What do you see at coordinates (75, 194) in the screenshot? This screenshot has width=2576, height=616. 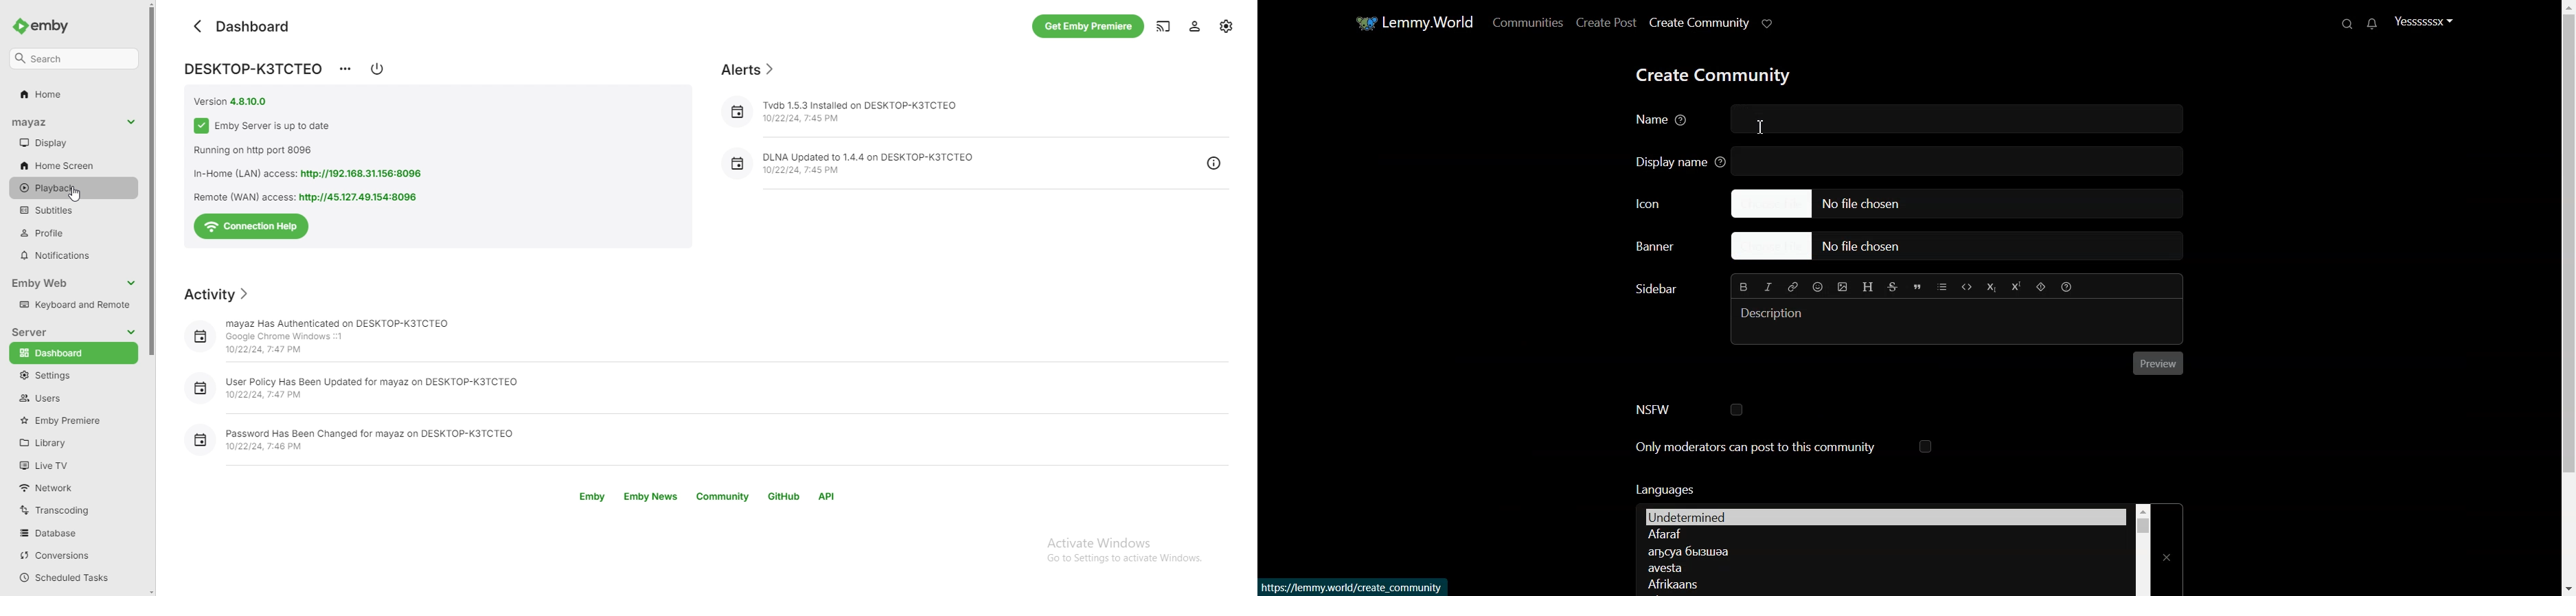 I see `cursor` at bounding box center [75, 194].